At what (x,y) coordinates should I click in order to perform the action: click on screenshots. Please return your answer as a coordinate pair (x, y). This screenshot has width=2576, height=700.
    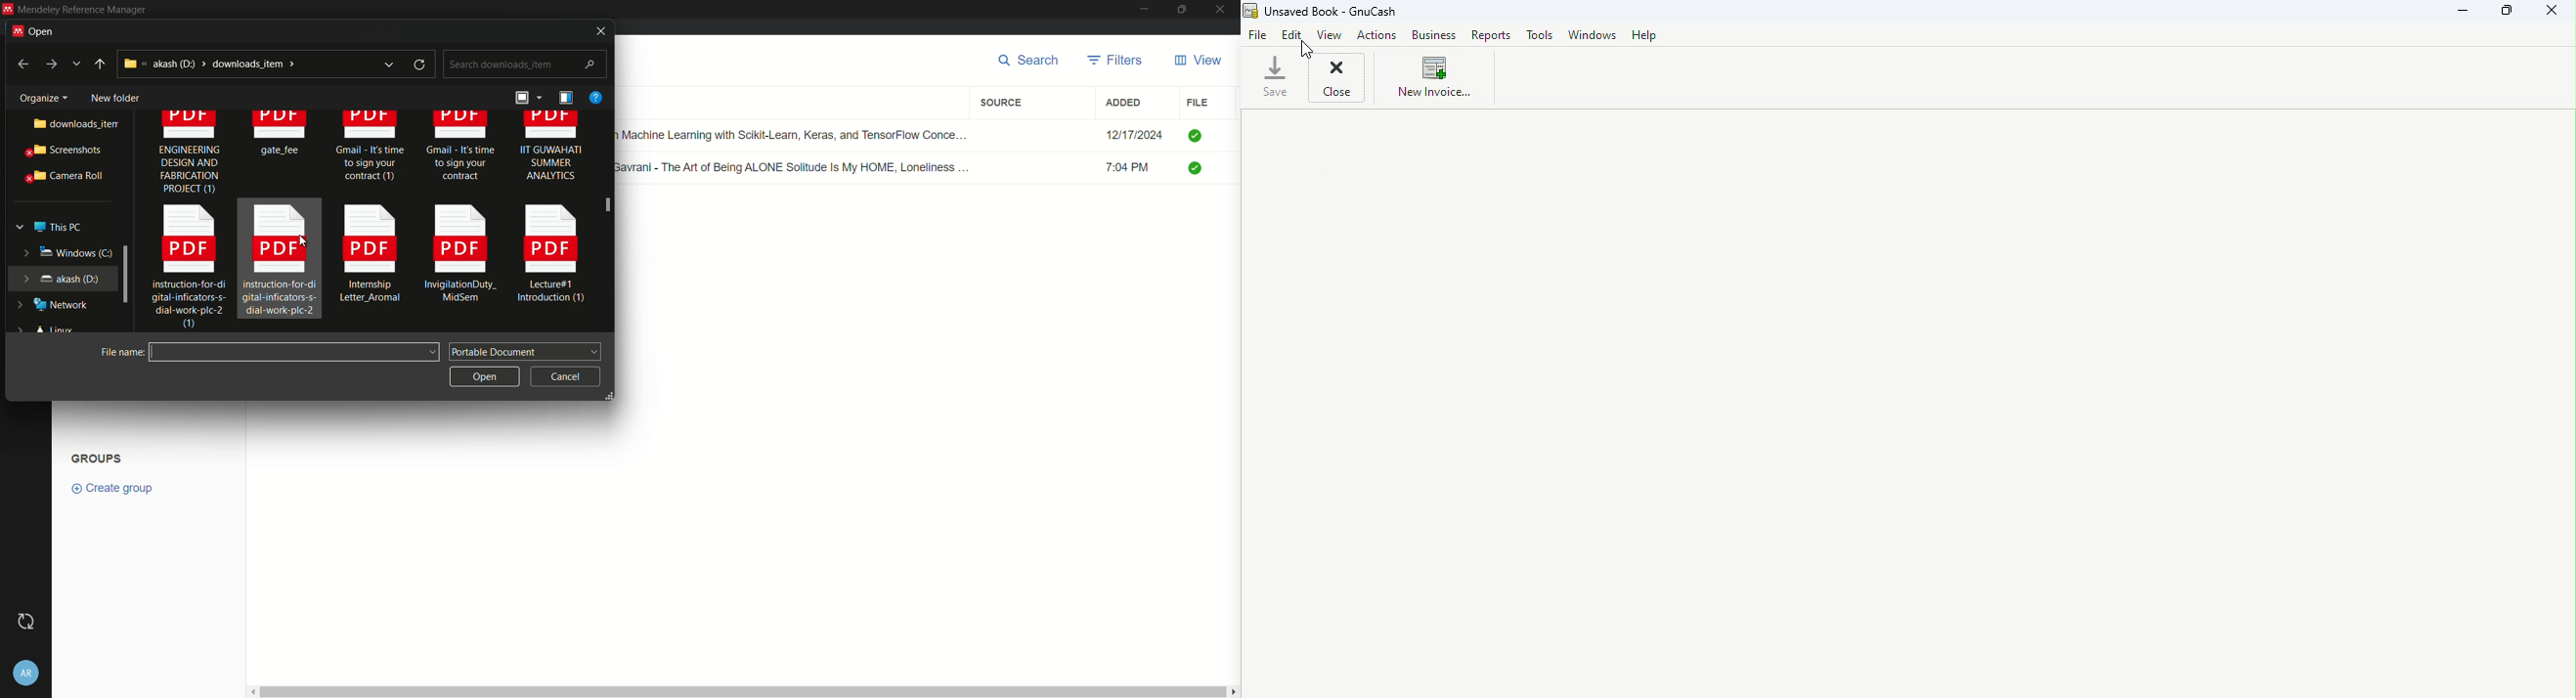
    Looking at the image, I should click on (61, 151).